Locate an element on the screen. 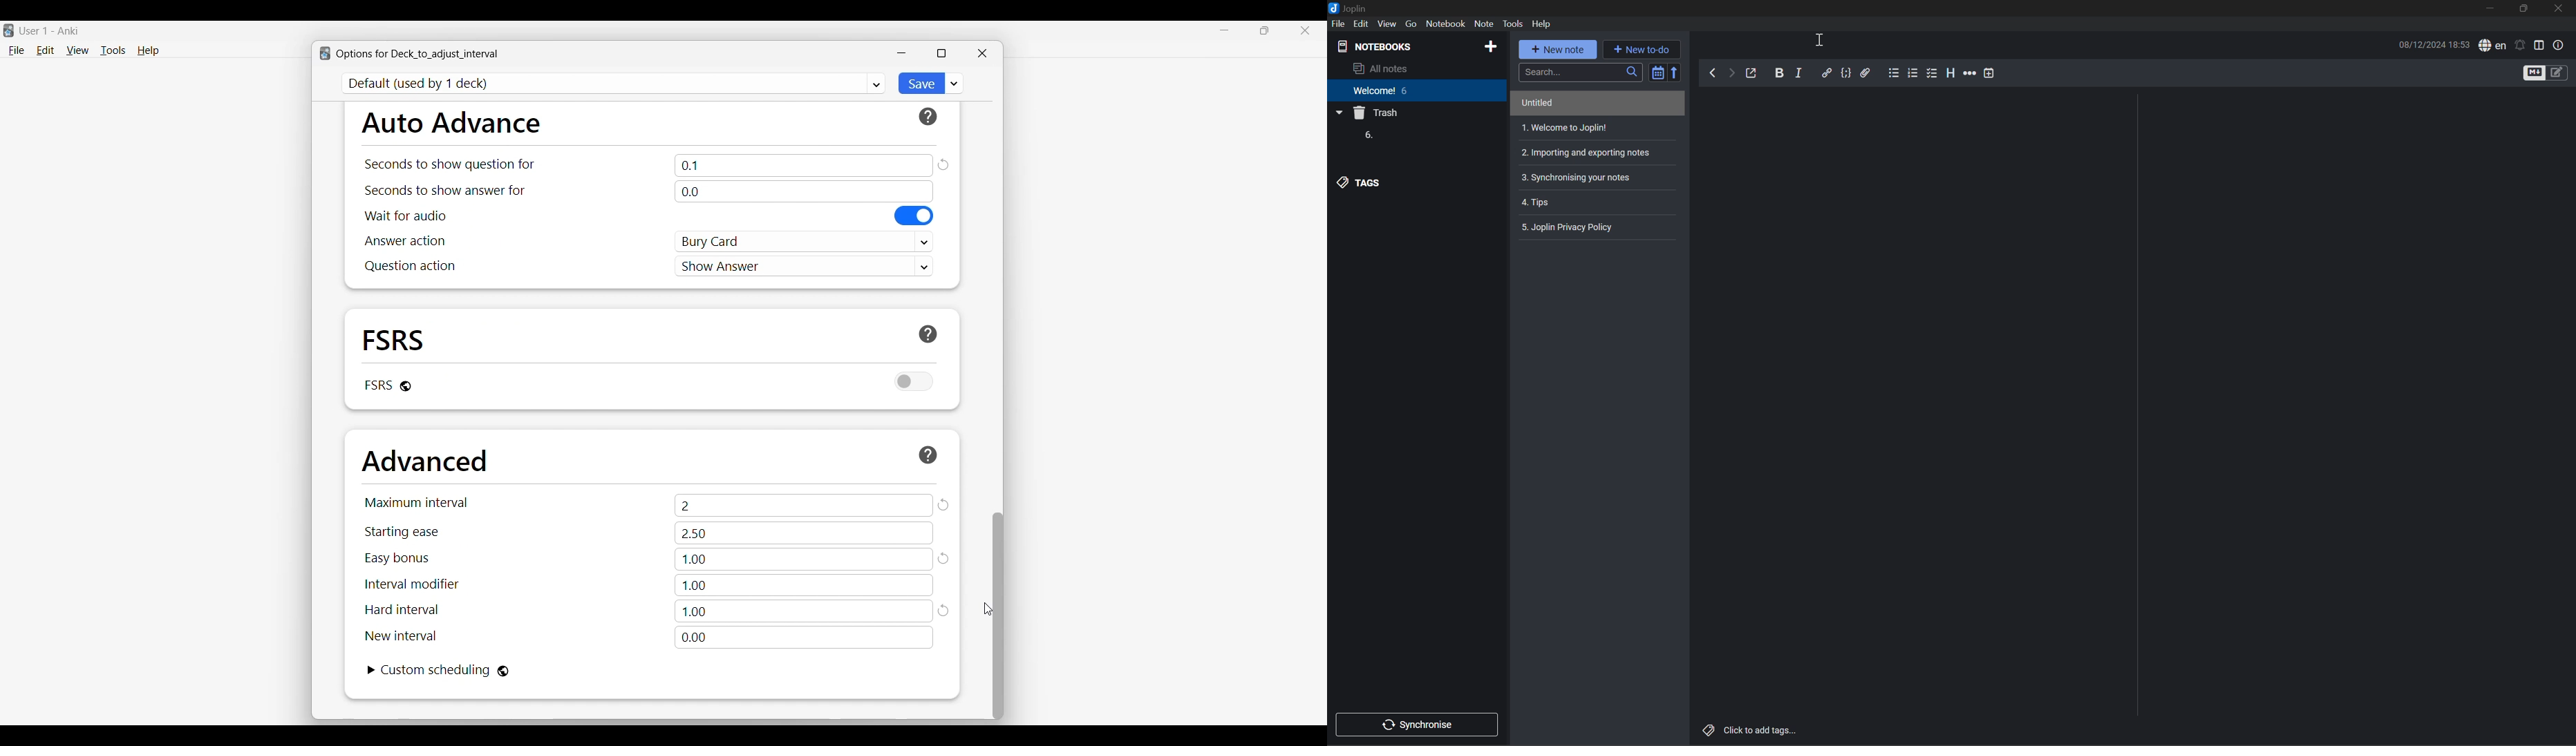 This screenshot has height=756, width=2576. Bullet list is located at coordinates (1894, 71).